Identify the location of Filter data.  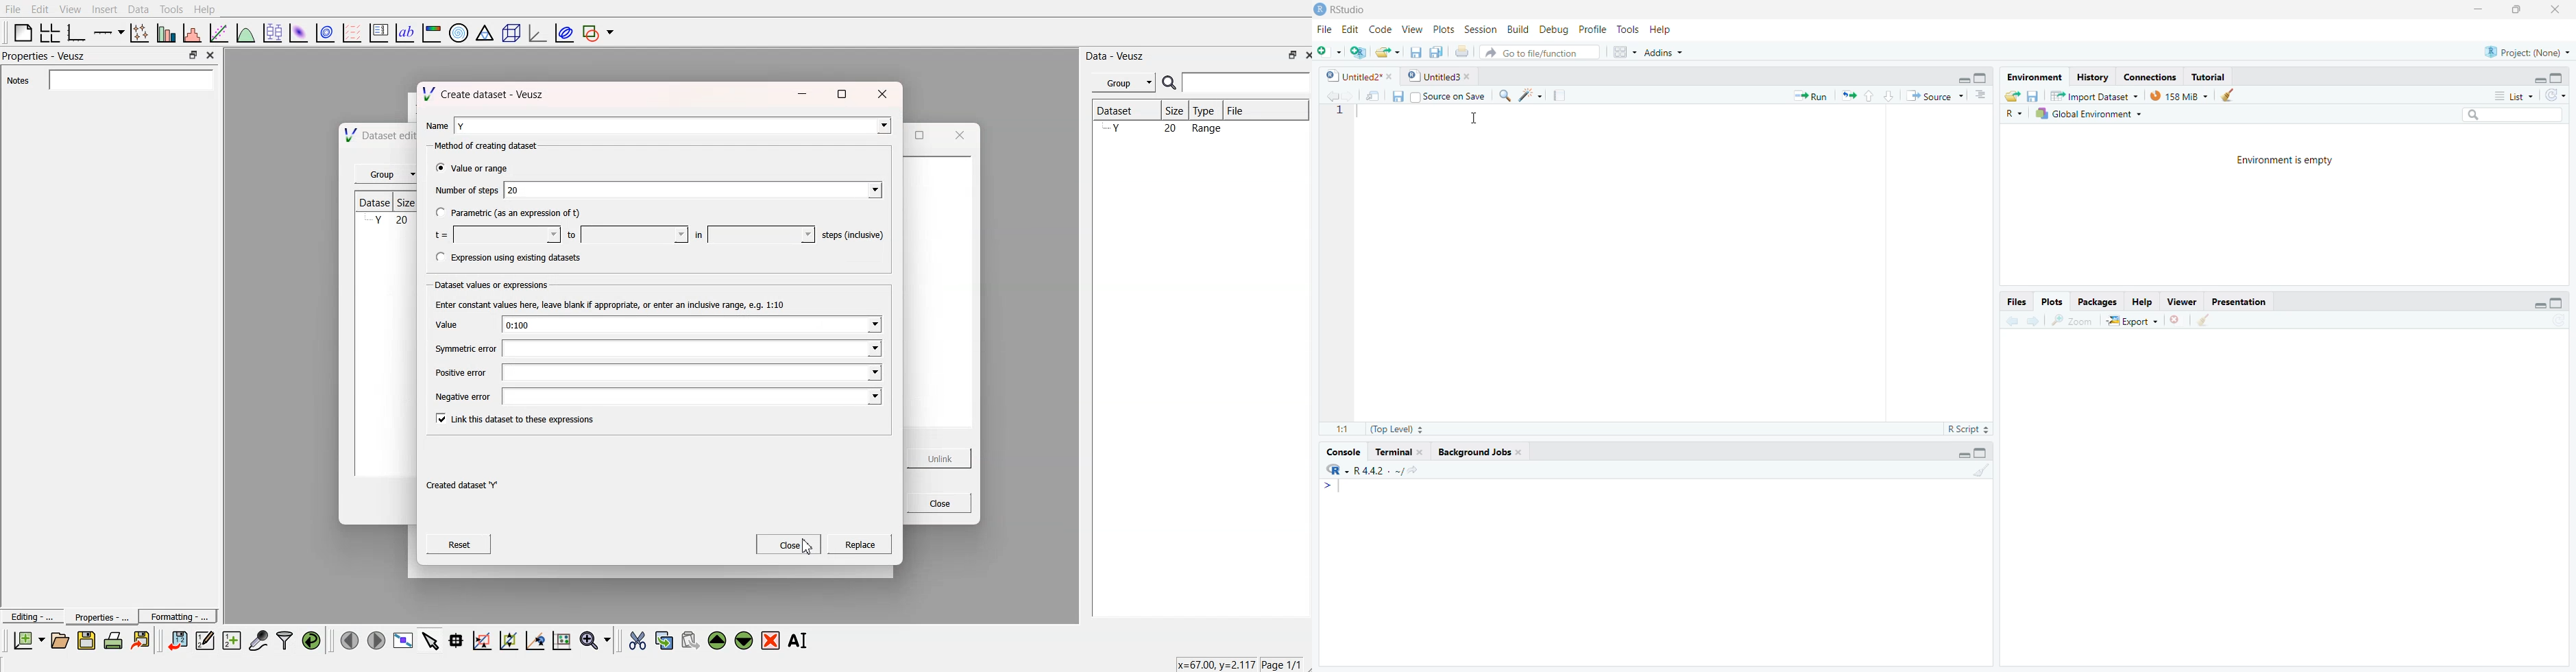
(286, 640).